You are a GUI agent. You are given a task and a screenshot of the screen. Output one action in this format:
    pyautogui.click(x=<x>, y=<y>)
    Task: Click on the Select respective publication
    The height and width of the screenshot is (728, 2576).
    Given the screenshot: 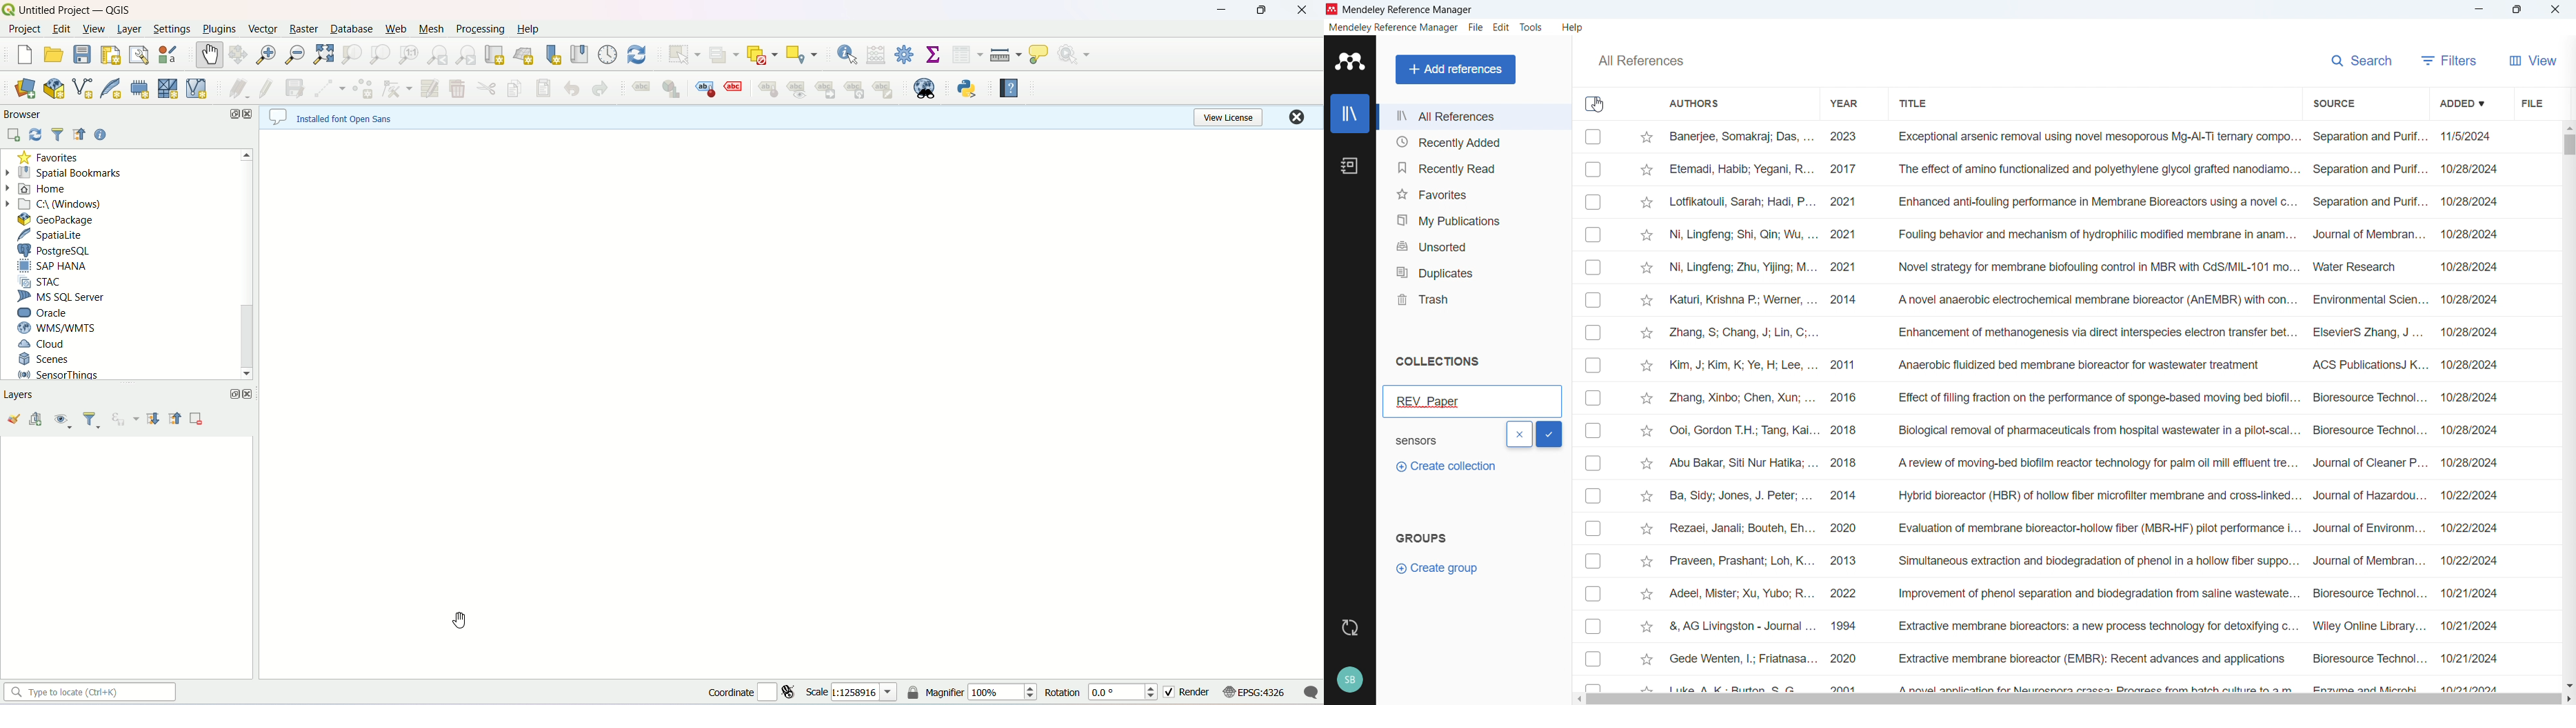 What is the action you would take?
    pyautogui.click(x=1593, y=202)
    